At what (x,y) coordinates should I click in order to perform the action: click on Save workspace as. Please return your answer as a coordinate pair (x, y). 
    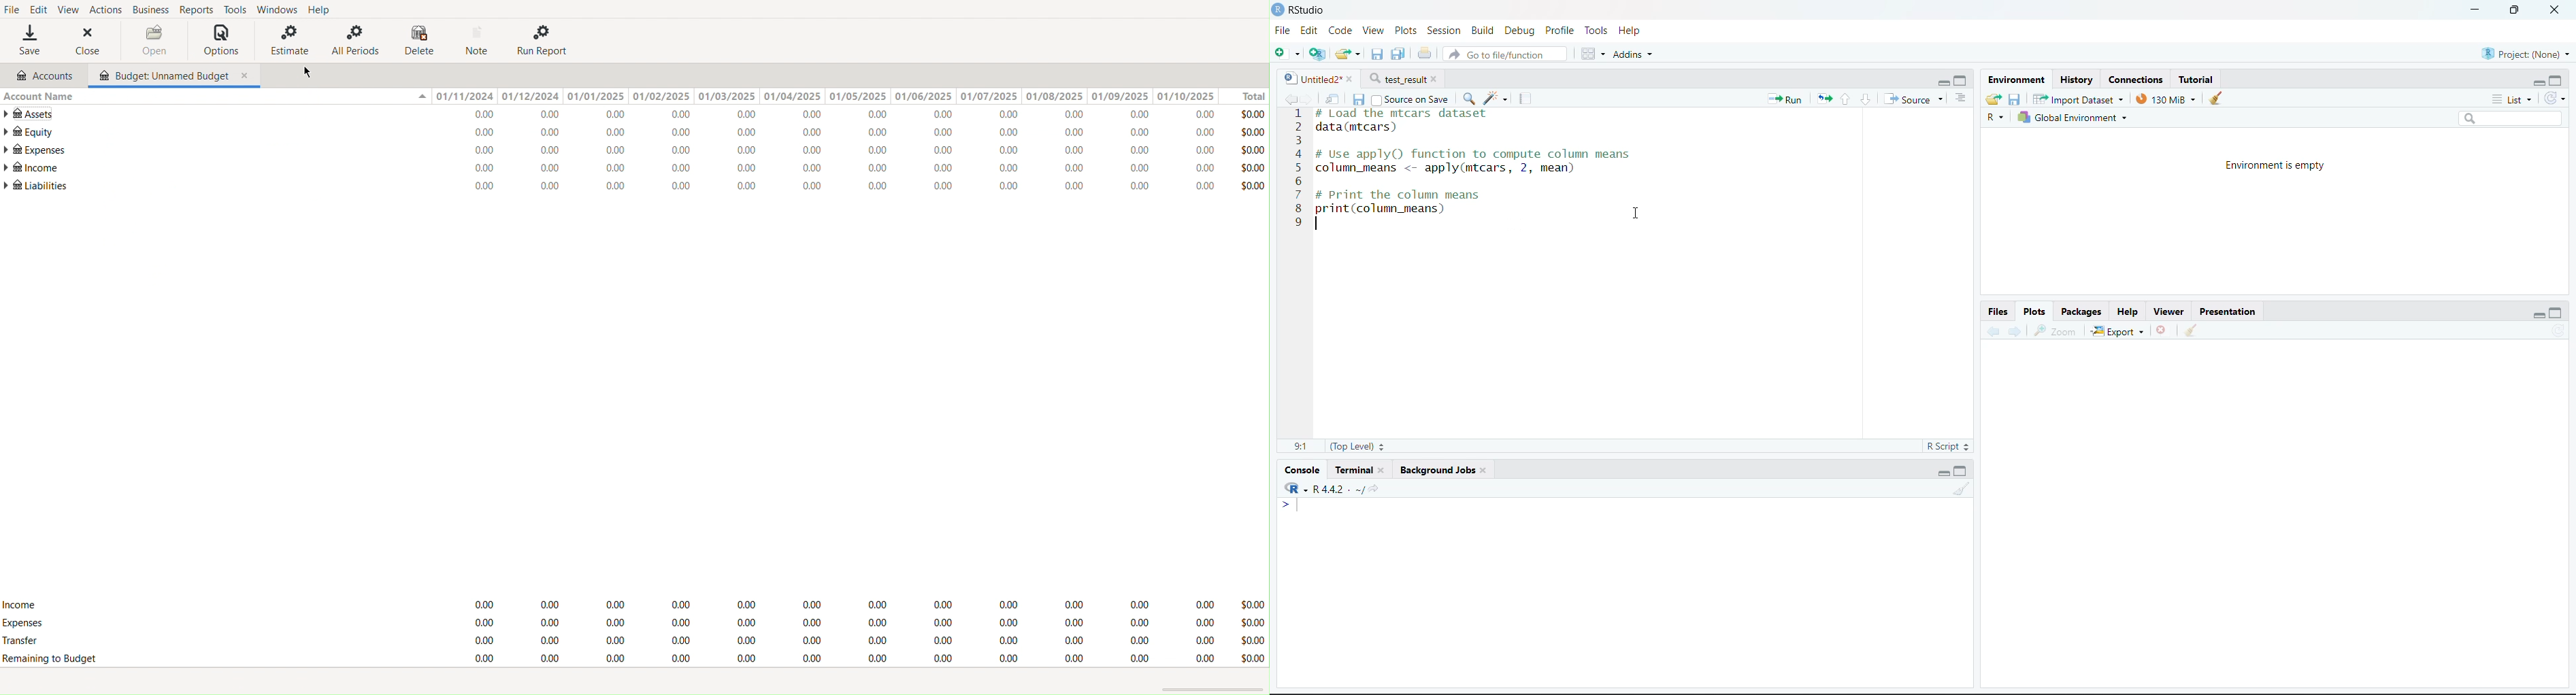
    Looking at the image, I should click on (2015, 98).